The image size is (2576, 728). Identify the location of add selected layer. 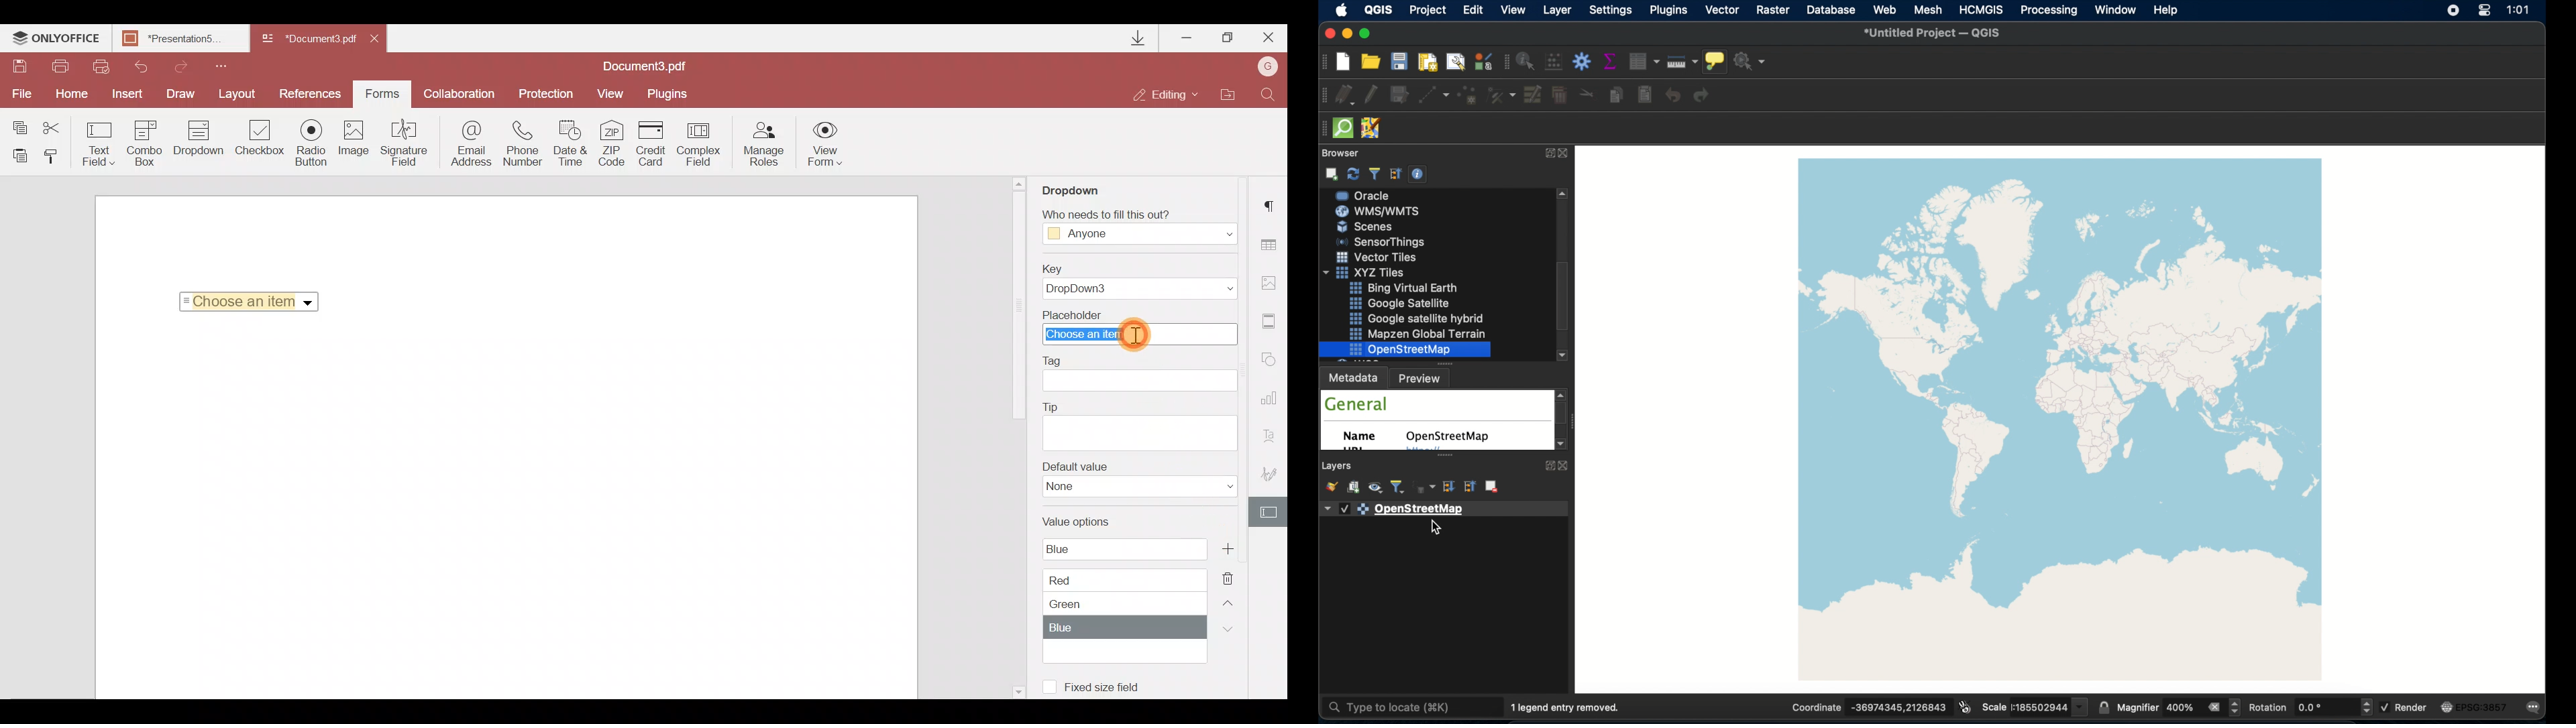
(1332, 174).